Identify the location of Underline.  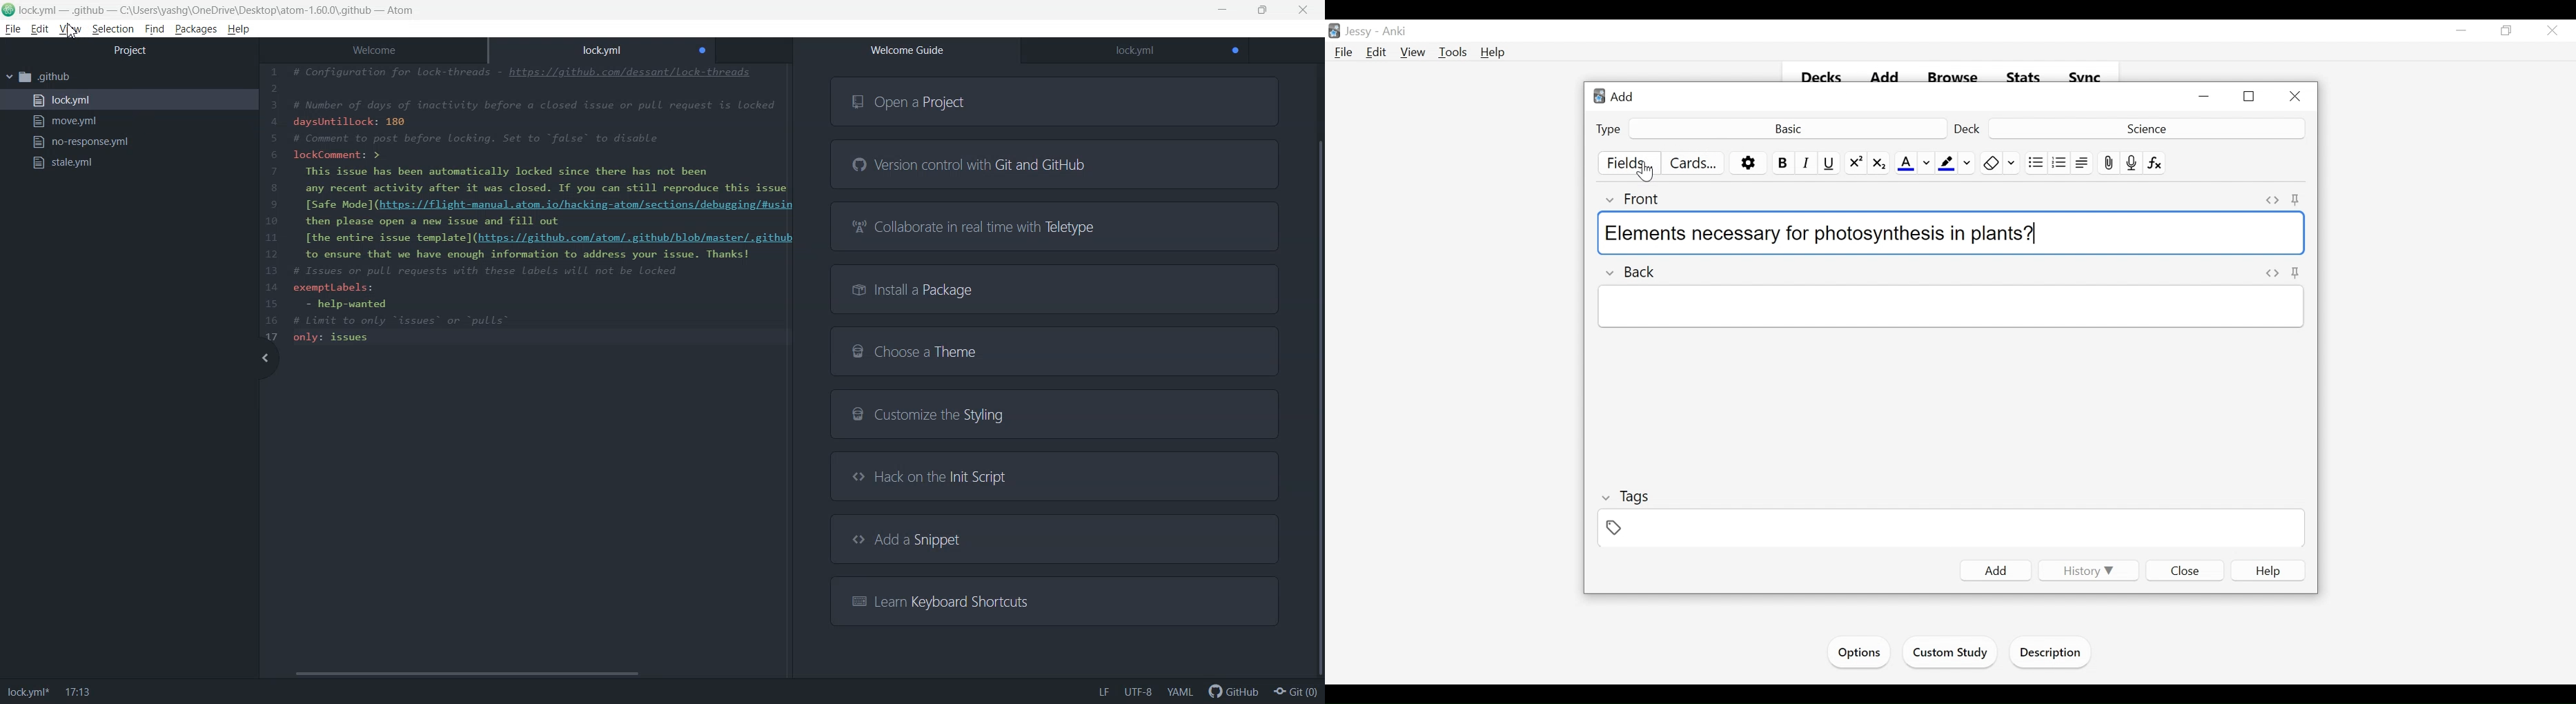
(1830, 163).